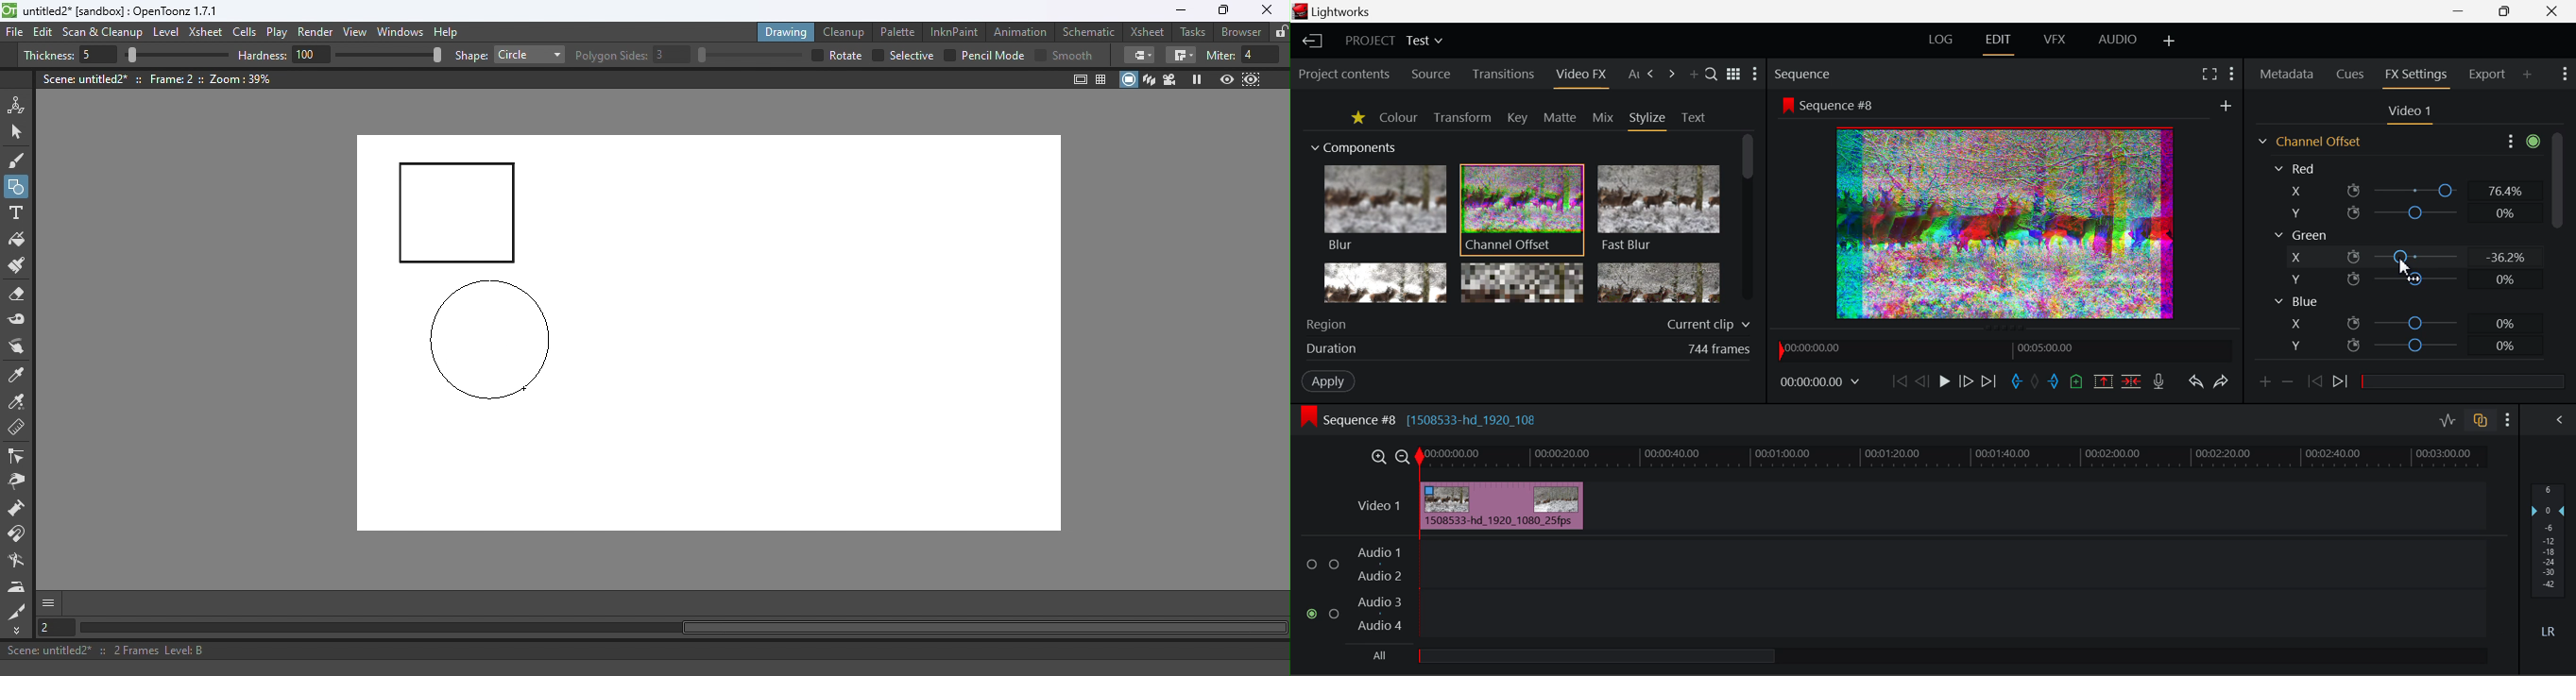  I want to click on Selection tool, so click(20, 131).